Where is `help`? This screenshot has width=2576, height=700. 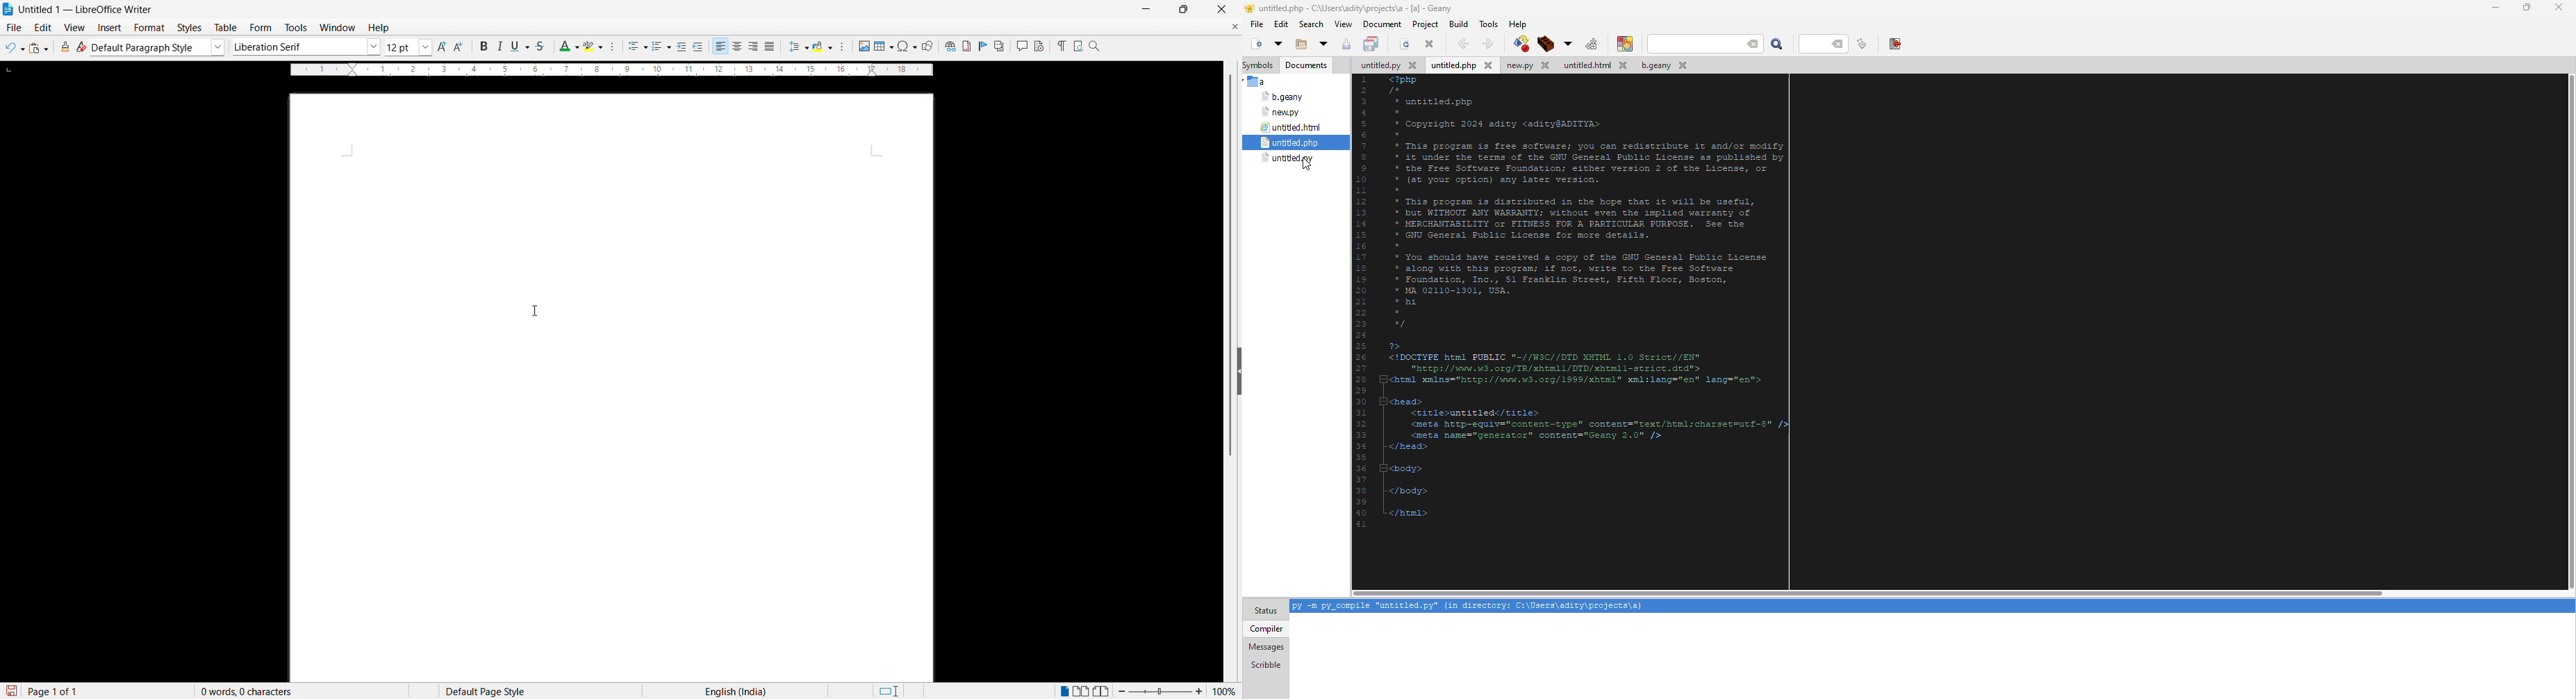
help is located at coordinates (1519, 24).